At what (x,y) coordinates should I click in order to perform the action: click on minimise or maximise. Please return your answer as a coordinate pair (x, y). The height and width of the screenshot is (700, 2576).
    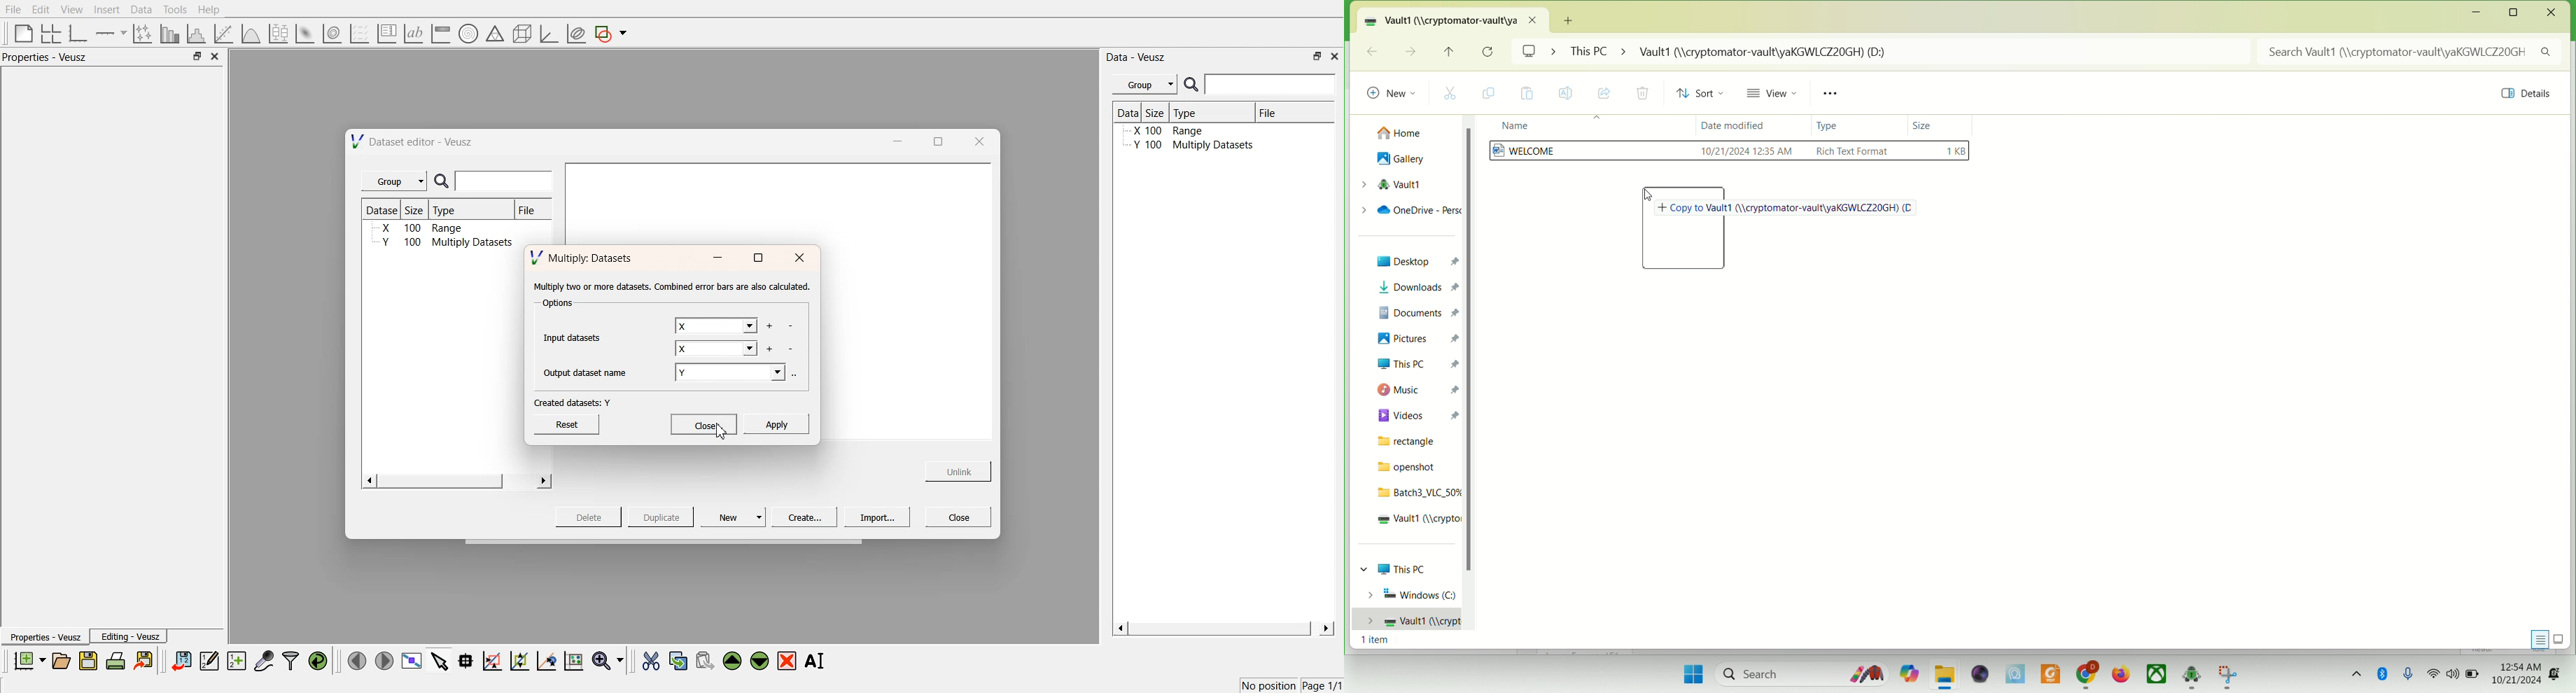
    Looking at the image, I should click on (197, 57).